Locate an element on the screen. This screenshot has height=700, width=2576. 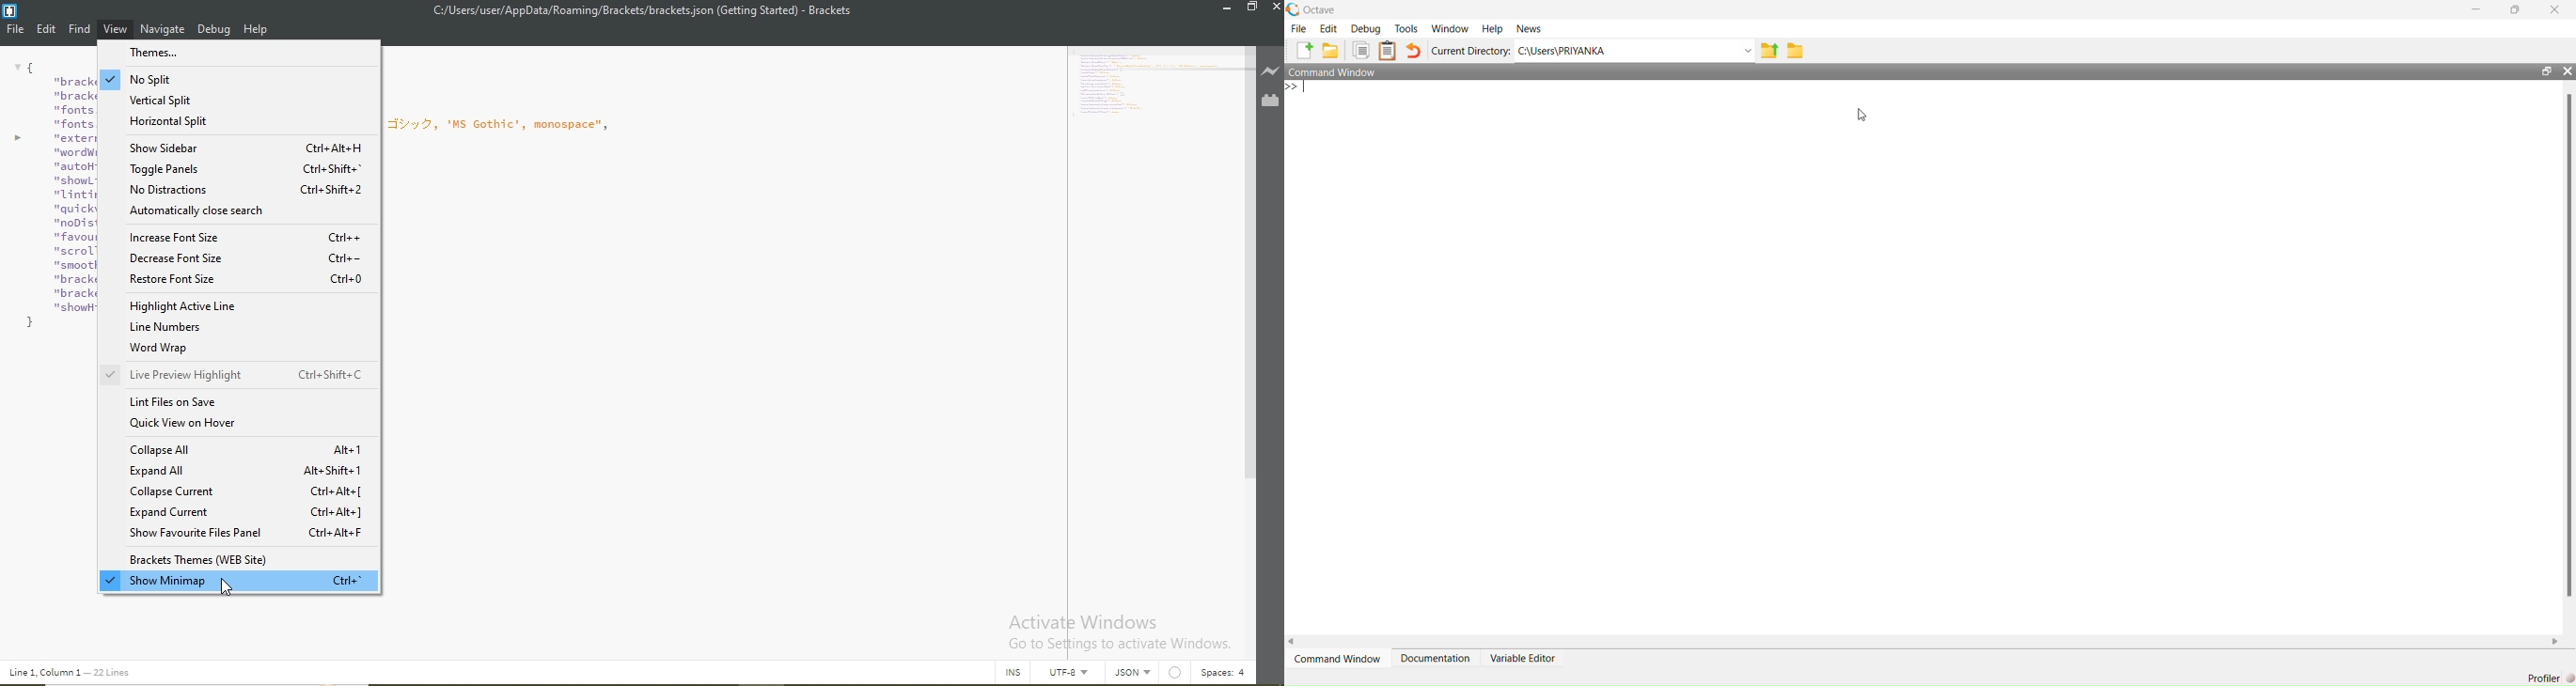
show favourite files panel is located at coordinates (246, 535).